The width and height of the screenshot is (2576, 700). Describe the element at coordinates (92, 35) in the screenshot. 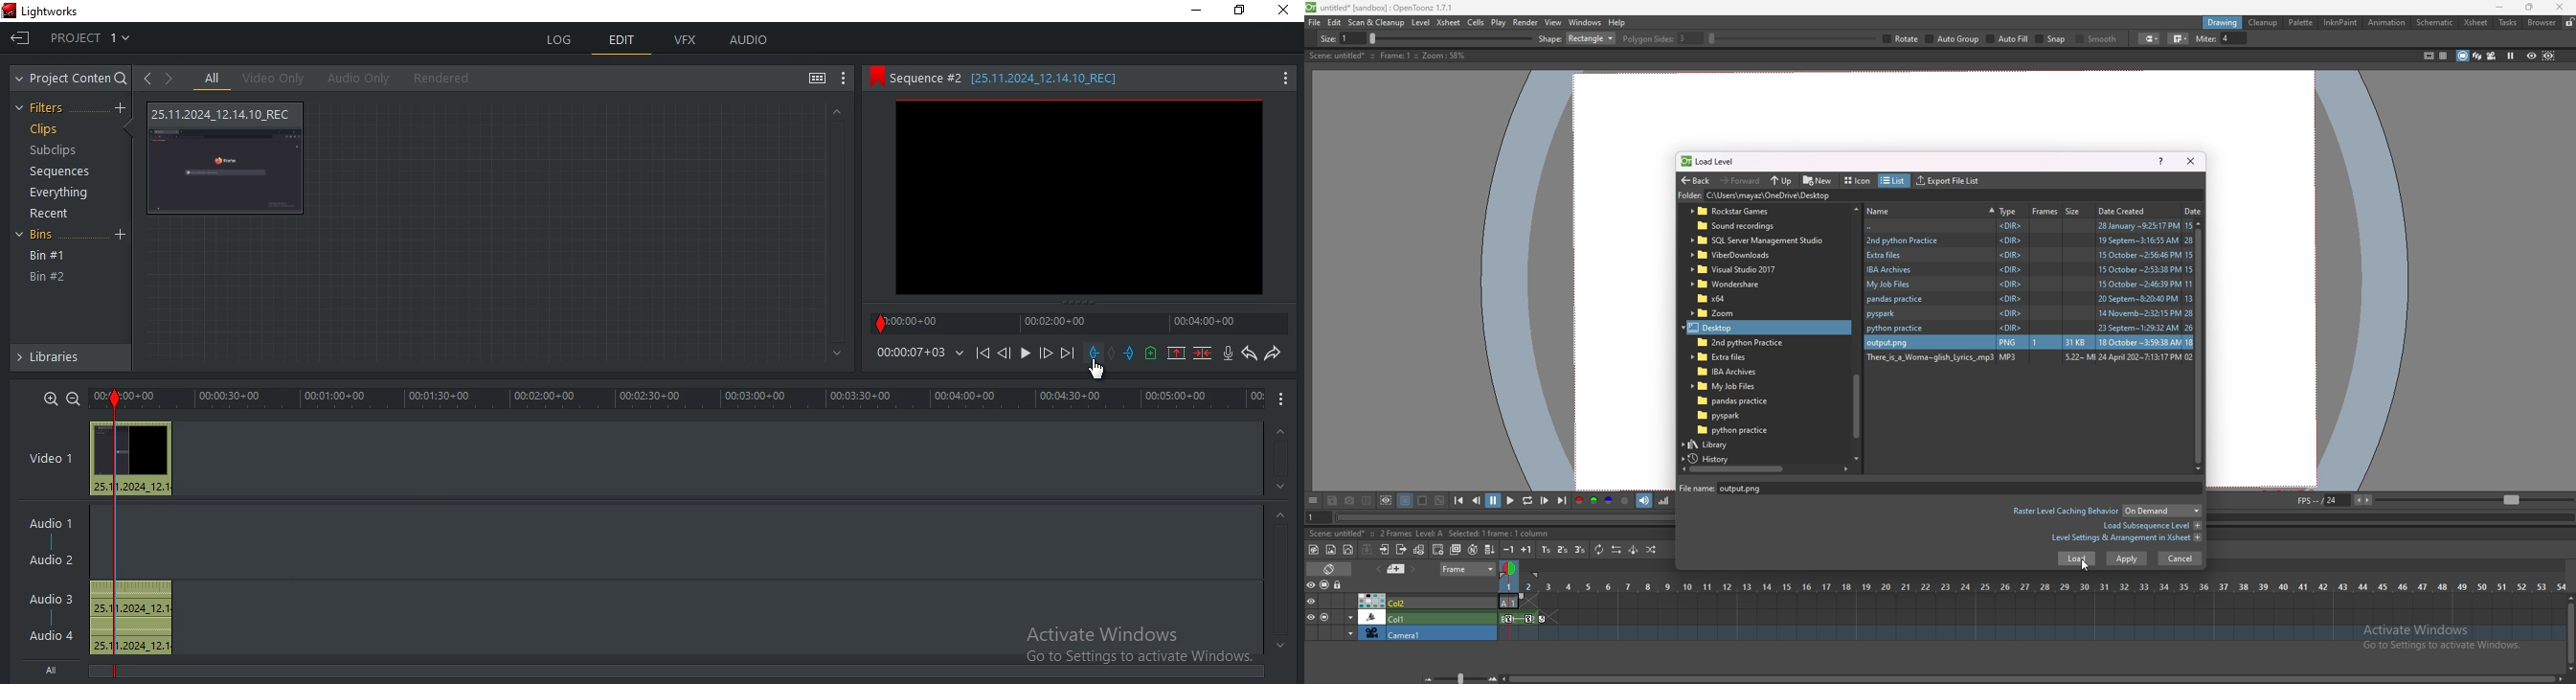

I see `project 1` at that location.